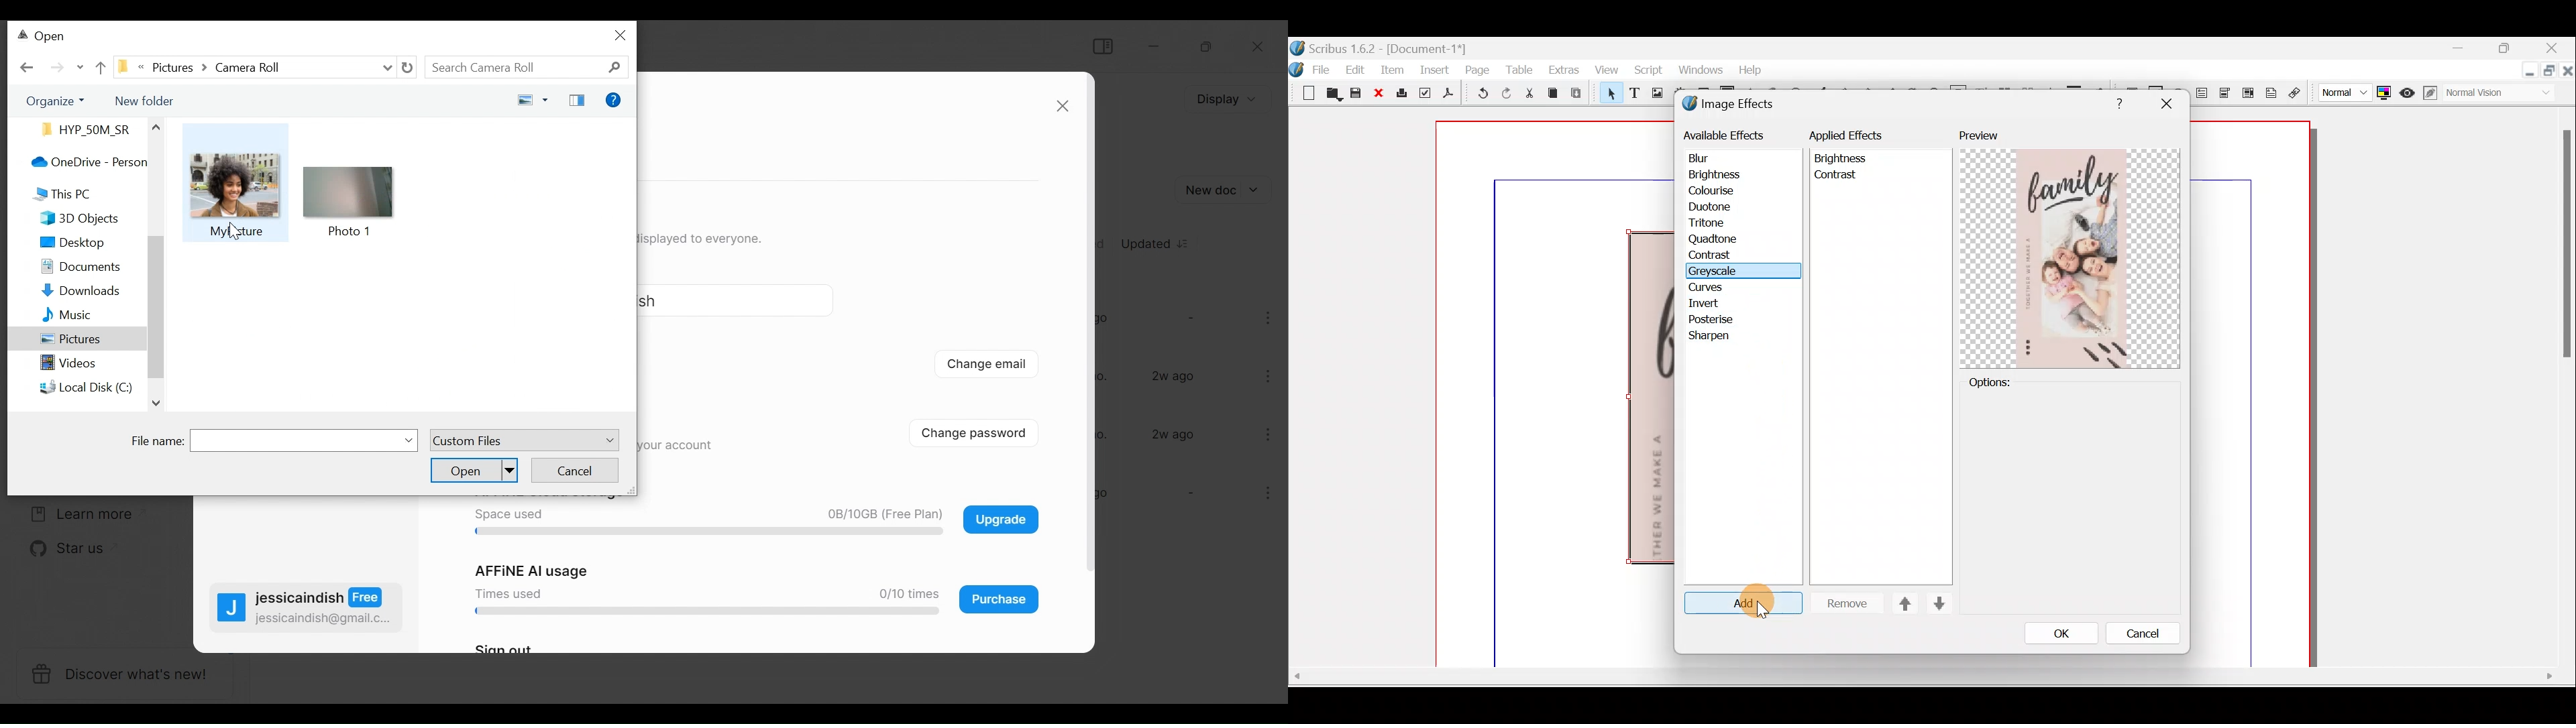 The height and width of the screenshot is (728, 2576). I want to click on Options, so click(2071, 497).